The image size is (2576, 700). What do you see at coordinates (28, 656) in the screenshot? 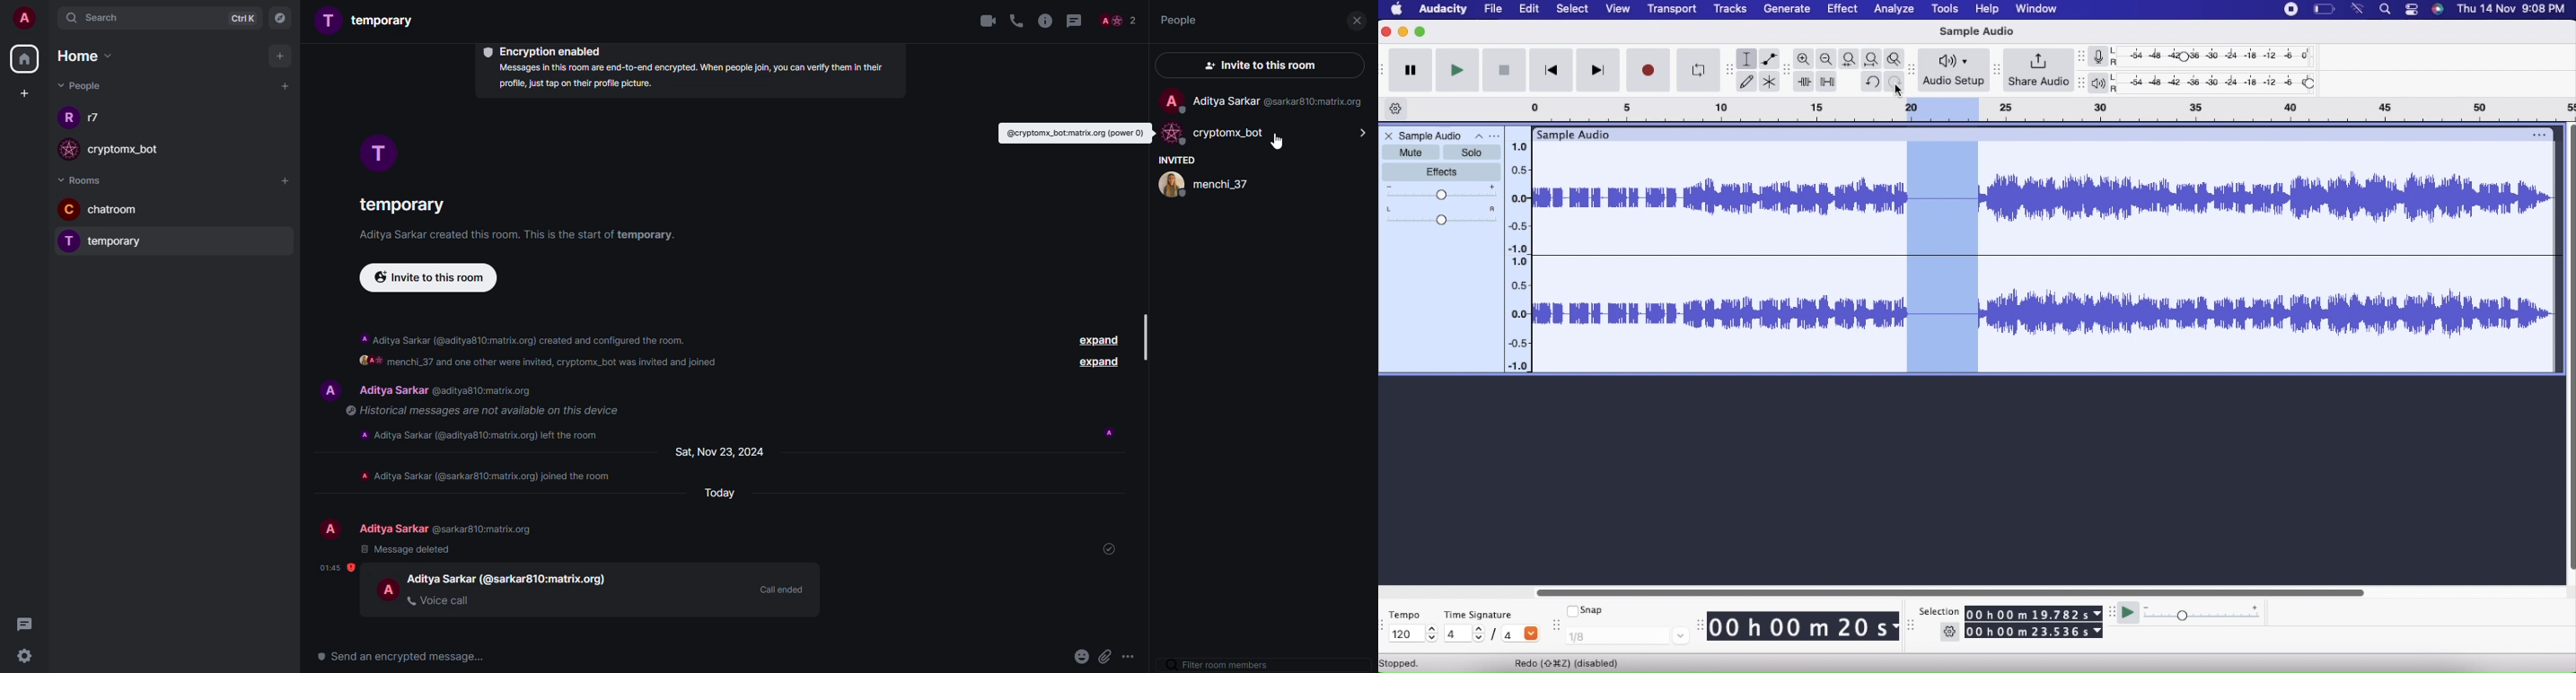
I see `settings` at bounding box center [28, 656].